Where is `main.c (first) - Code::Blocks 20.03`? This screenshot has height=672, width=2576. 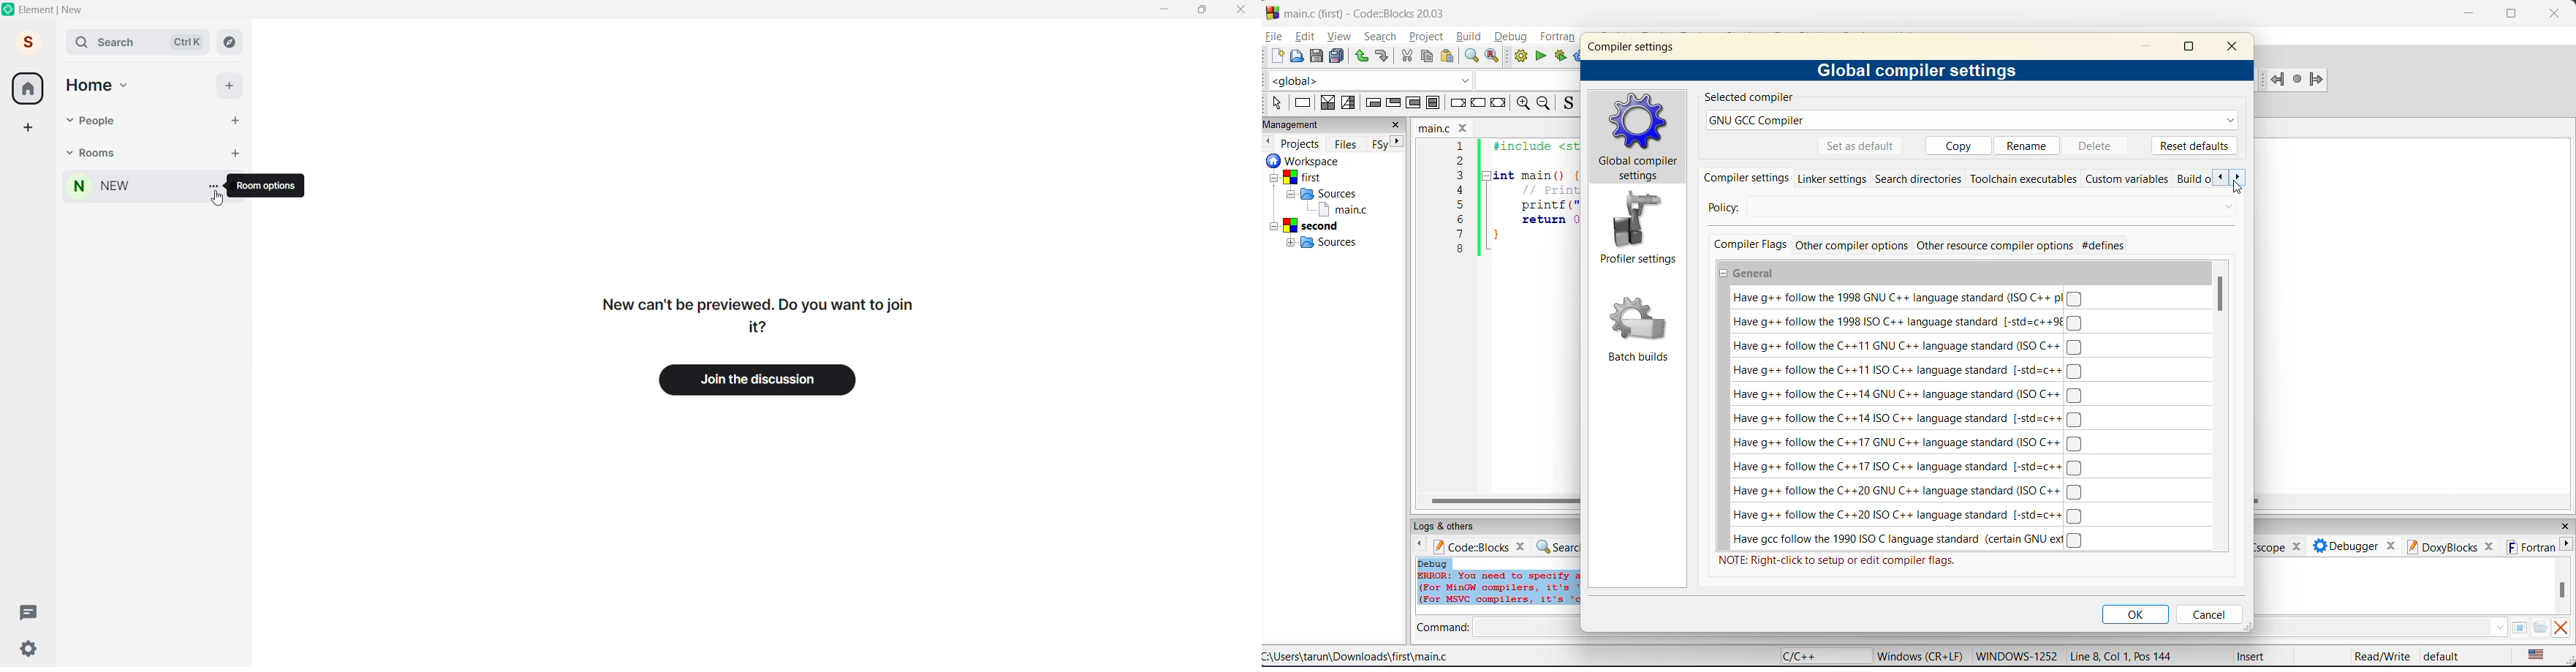
main.c (first) - Code::Blocks 20.03 is located at coordinates (1360, 13).